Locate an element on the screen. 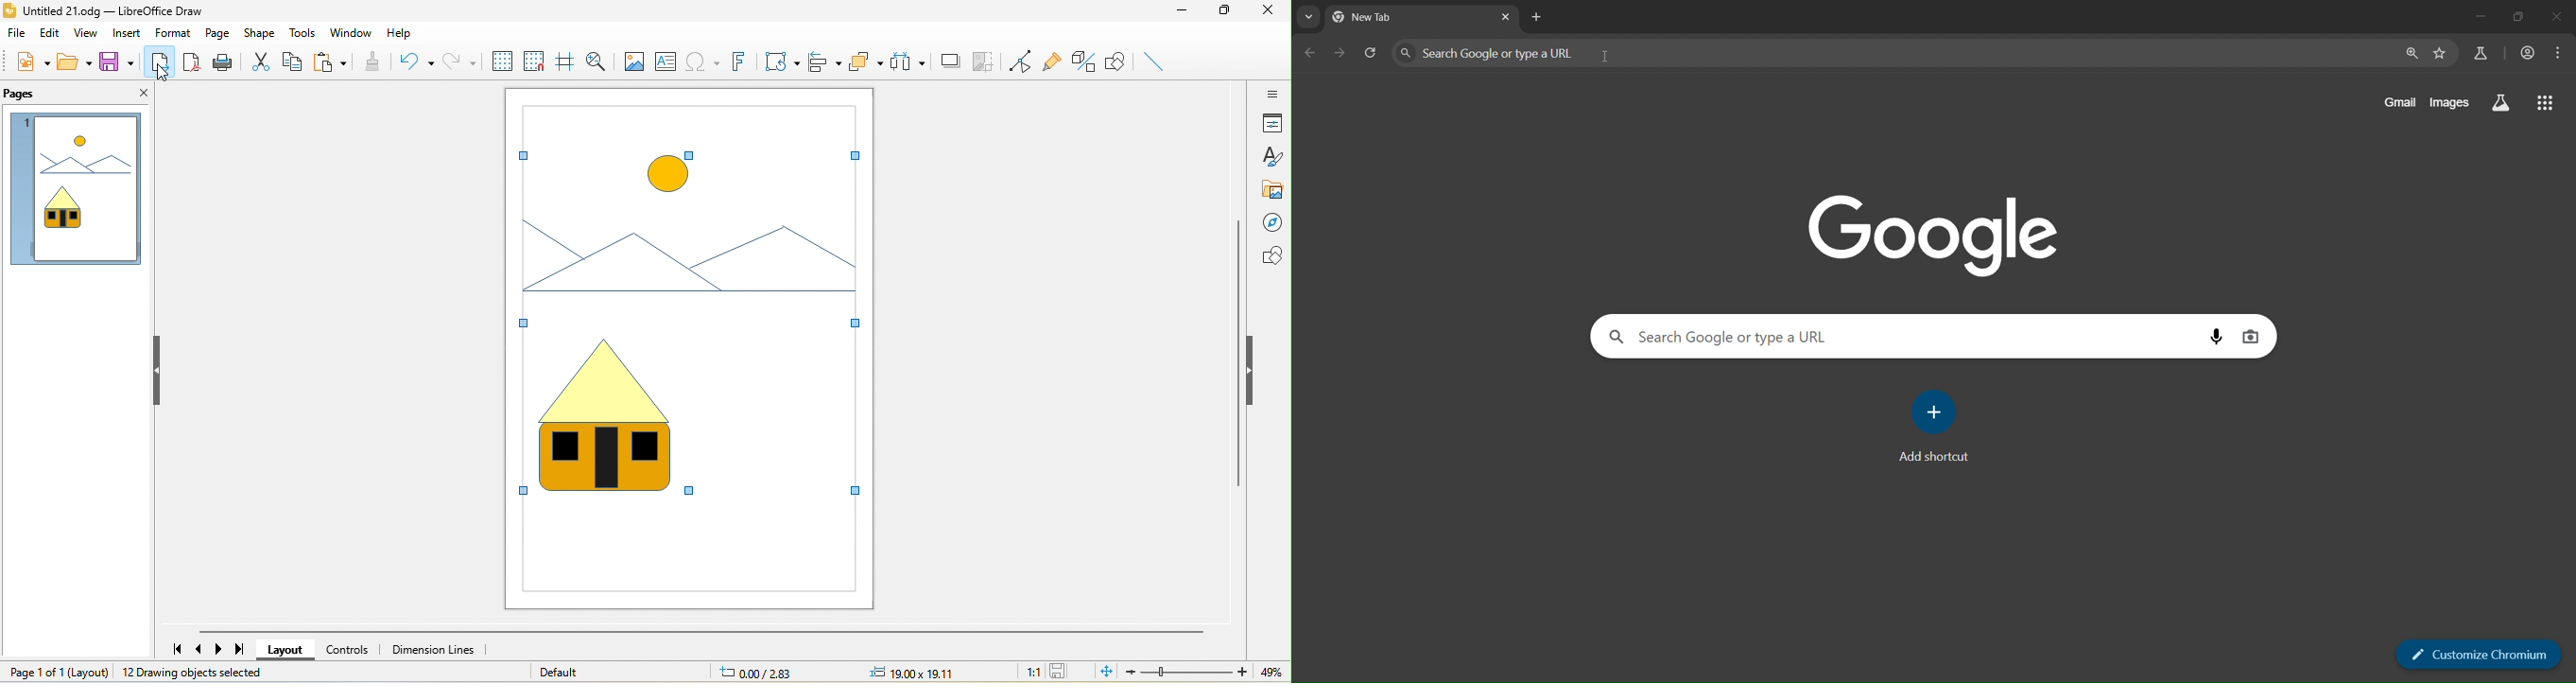  tools is located at coordinates (302, 31).